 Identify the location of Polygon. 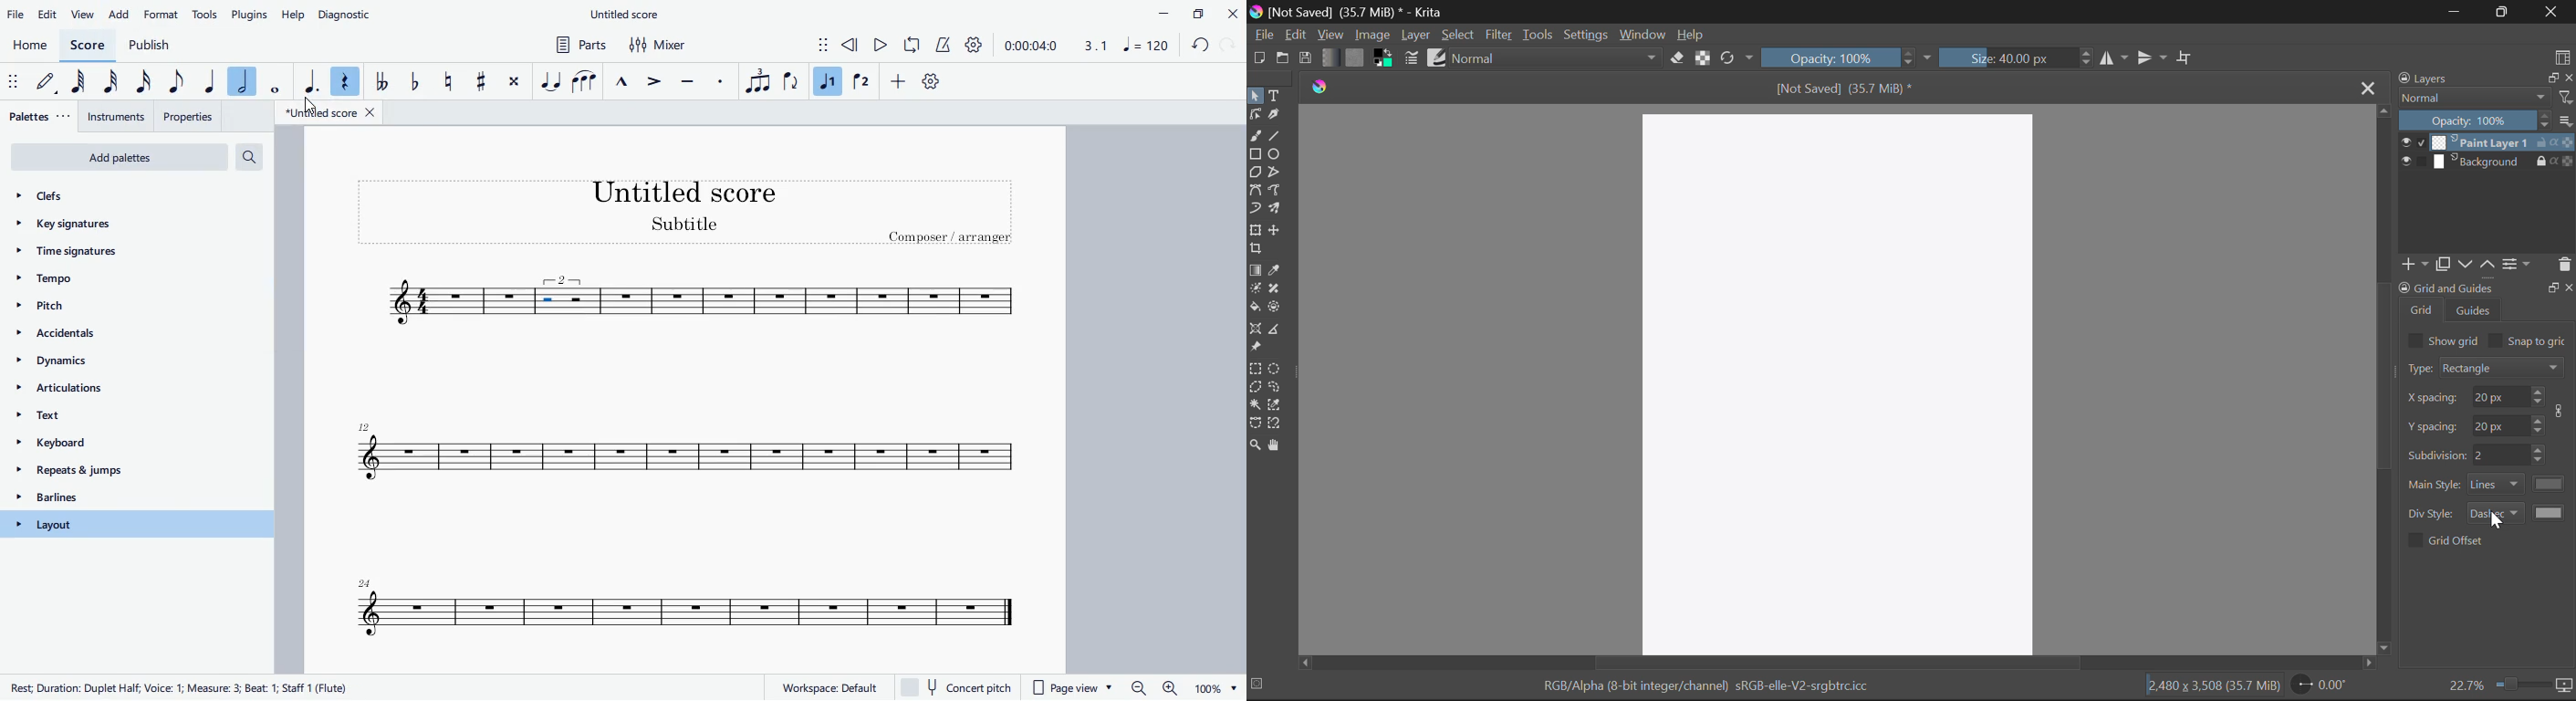
(1256, 173).